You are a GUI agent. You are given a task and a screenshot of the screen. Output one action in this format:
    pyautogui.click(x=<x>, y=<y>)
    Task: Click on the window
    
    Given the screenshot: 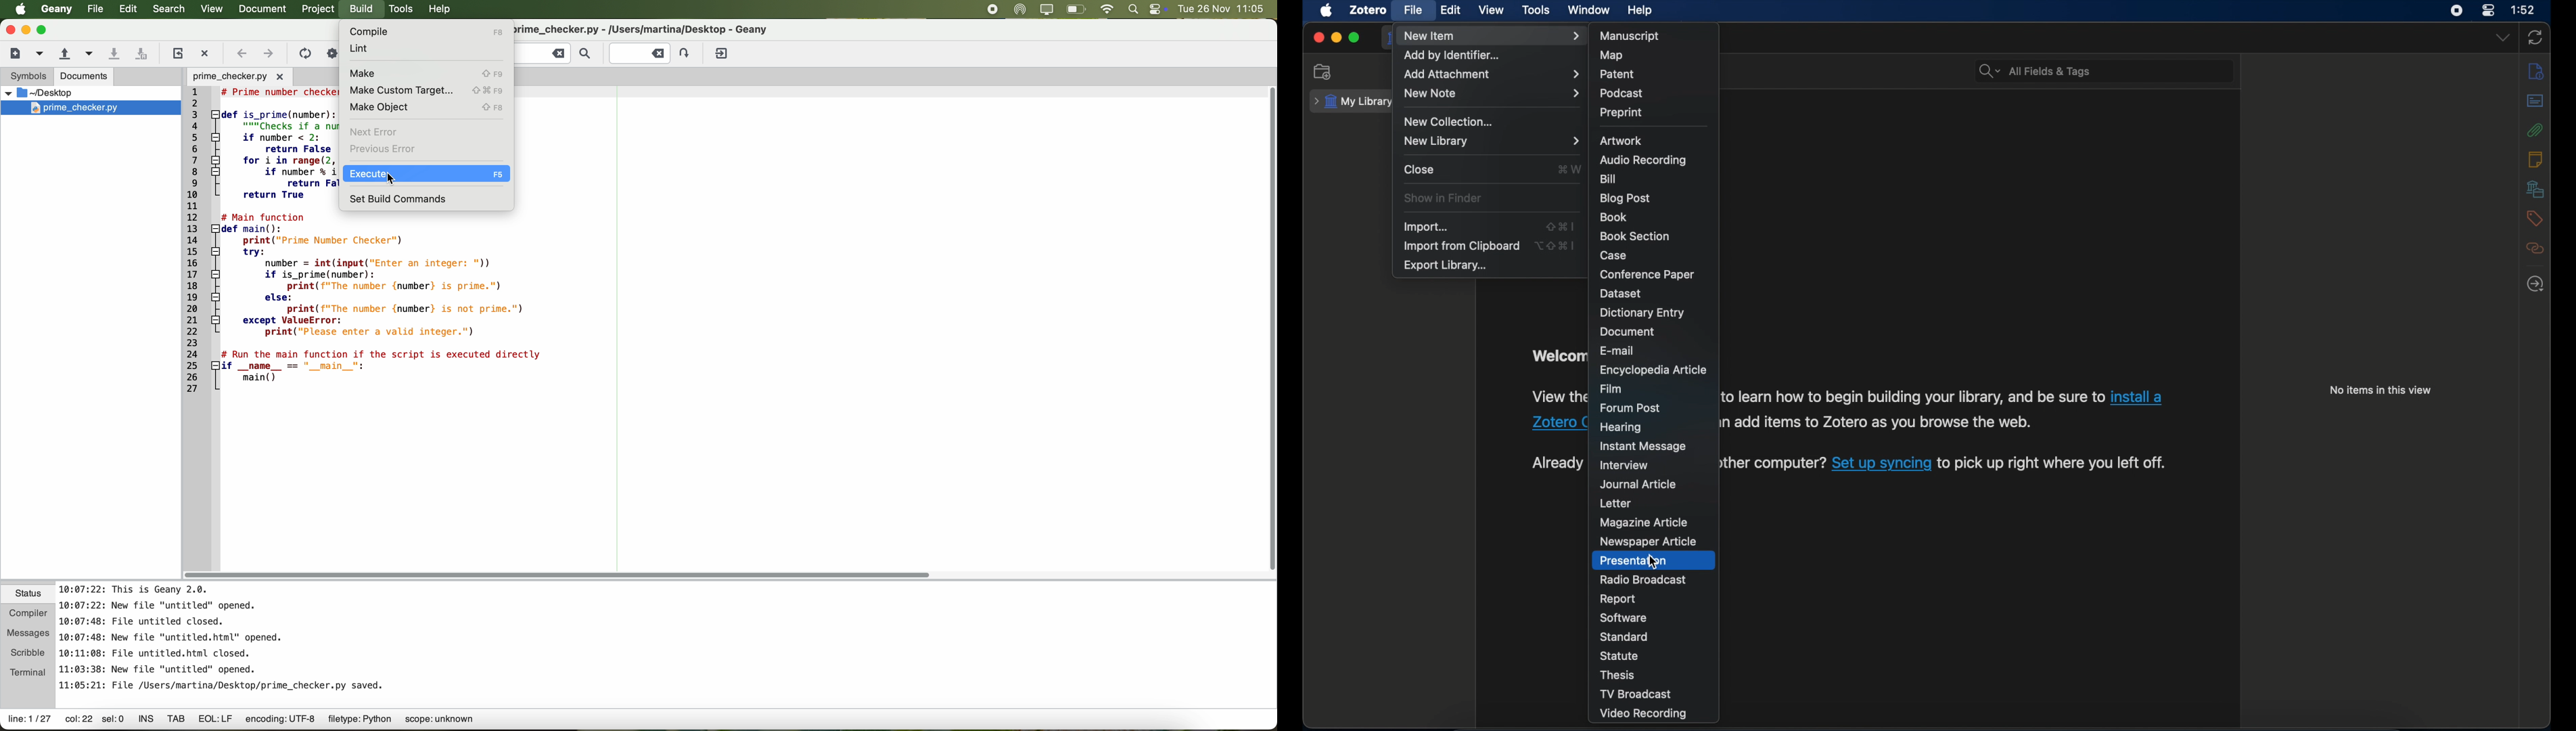 What is the action you would take?
    pyautogui.click(x=1590, y=9)
    